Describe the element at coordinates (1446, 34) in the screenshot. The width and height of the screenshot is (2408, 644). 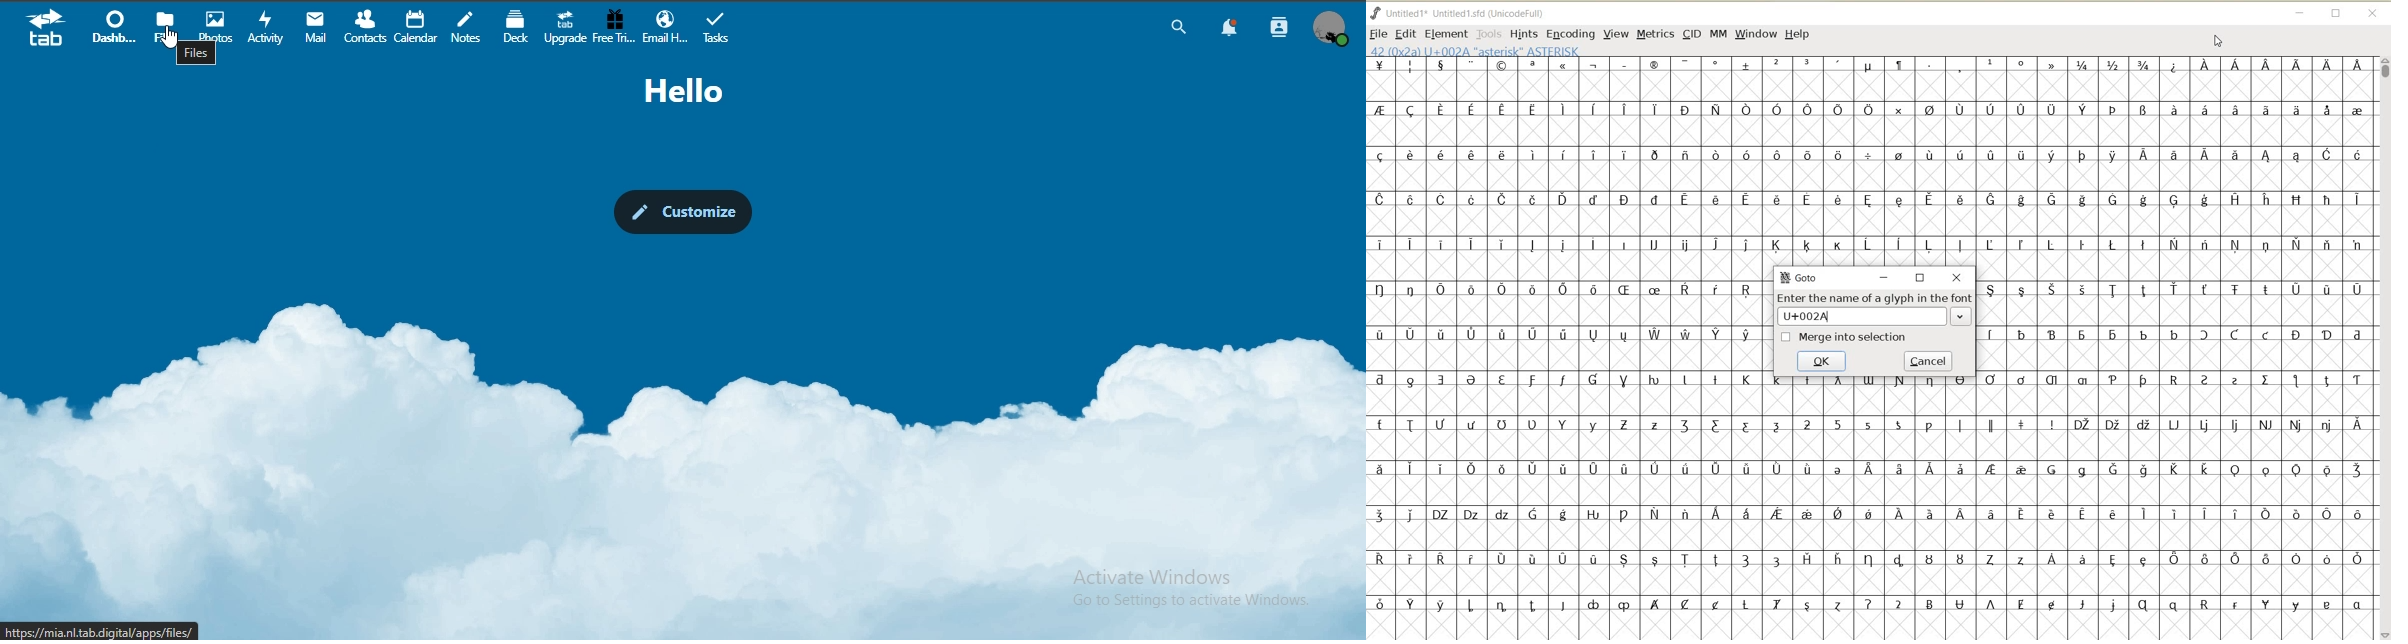
I see `ELEMENT` at that location.